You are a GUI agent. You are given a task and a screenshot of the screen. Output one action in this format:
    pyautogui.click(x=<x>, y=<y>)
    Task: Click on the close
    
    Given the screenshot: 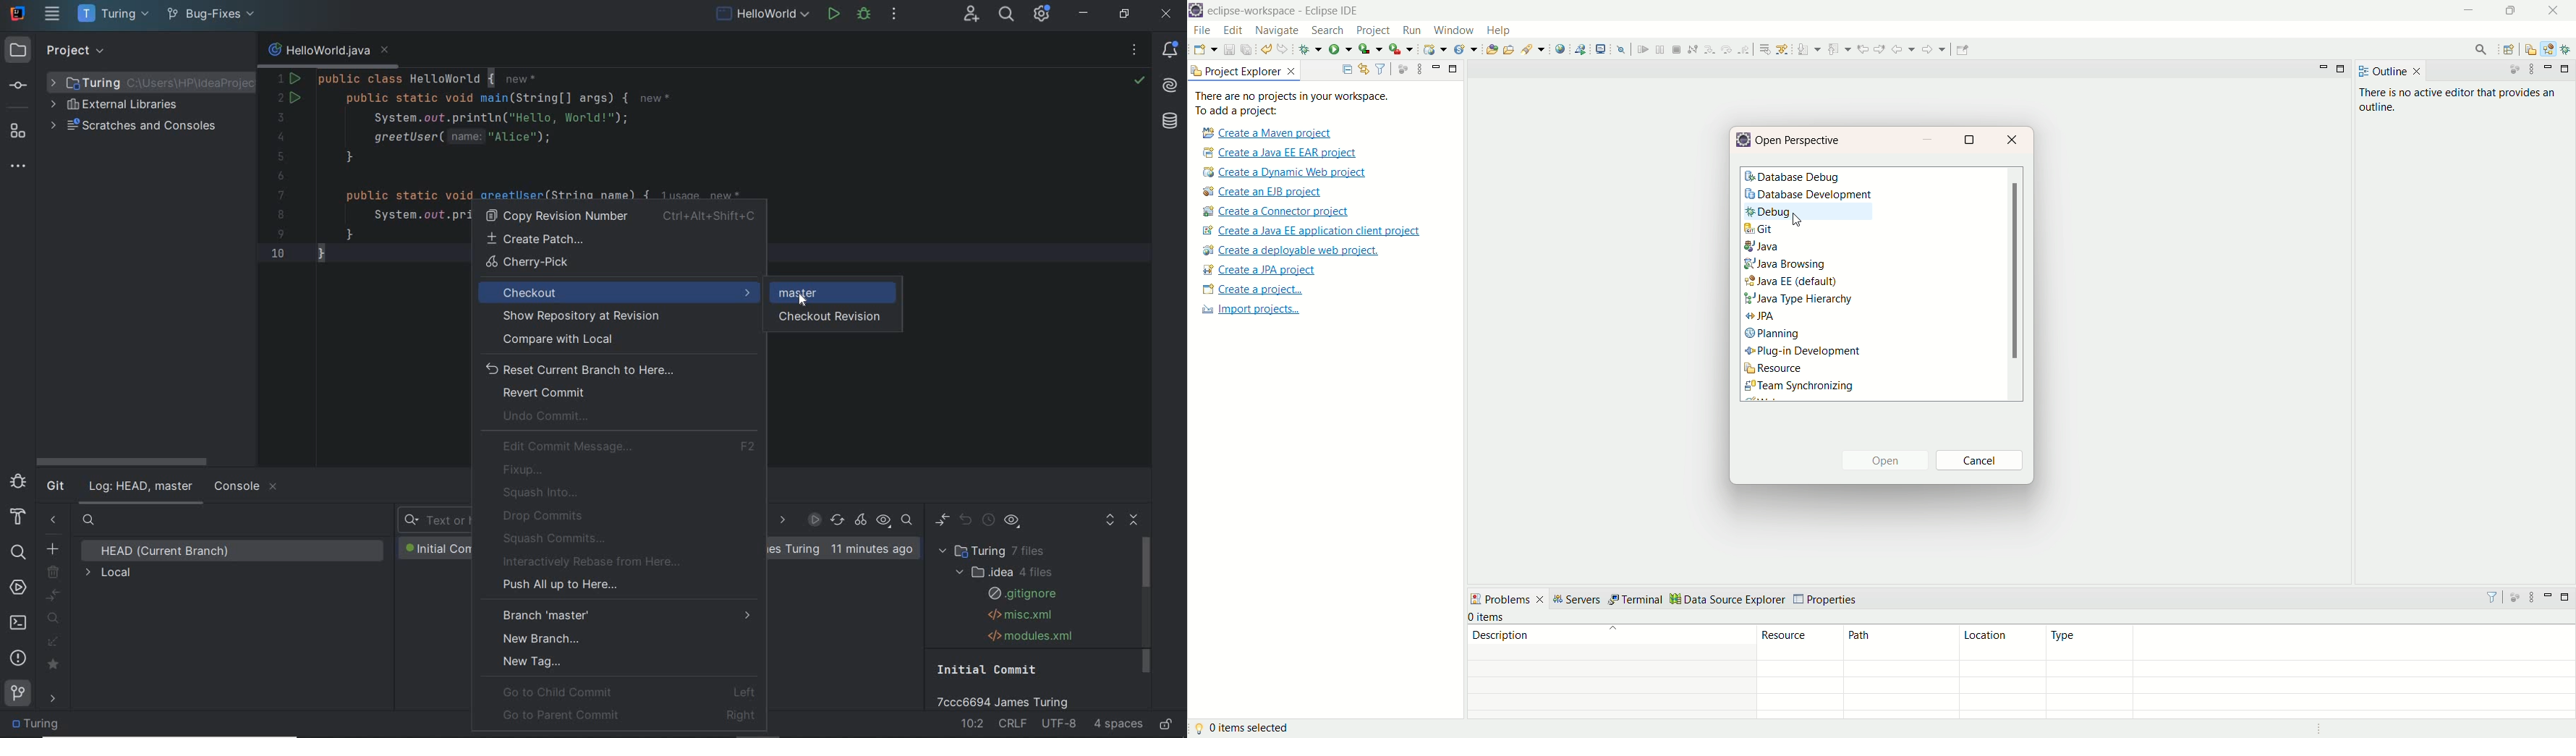 What is the action you would take?
    pyautogui.click(x=2553, y=10)
    